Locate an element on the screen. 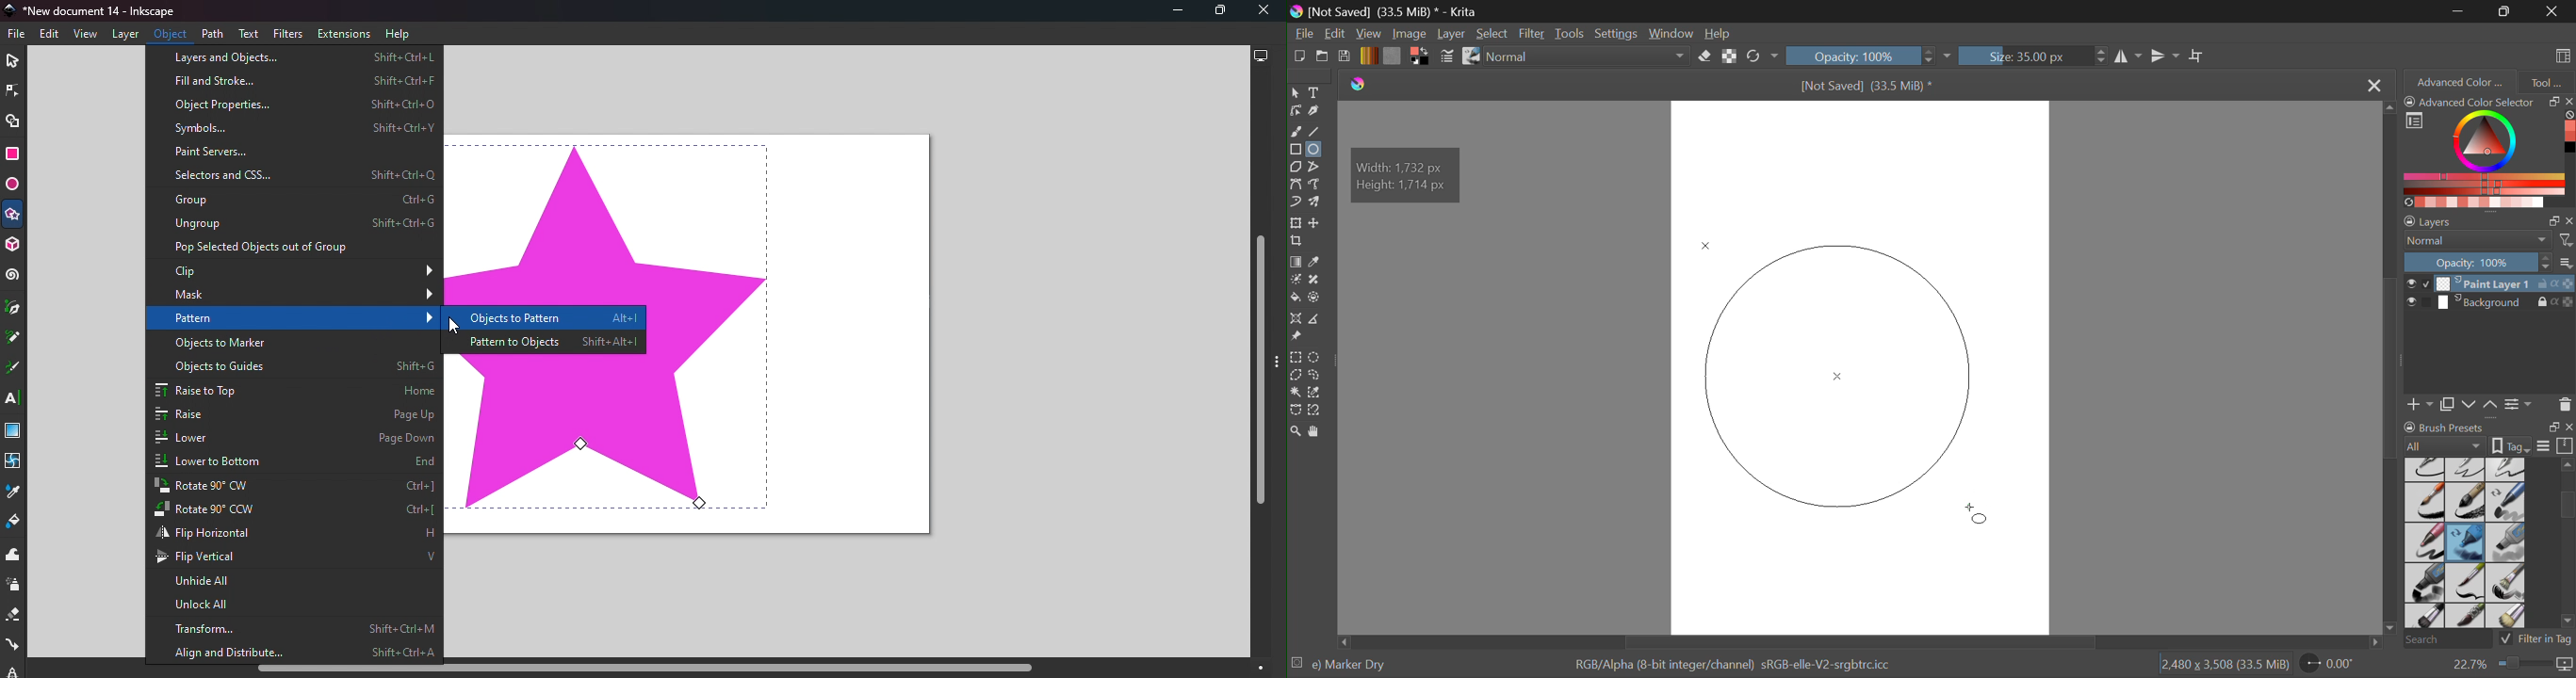  Eyedropper is located at coordinates (1318, 262).